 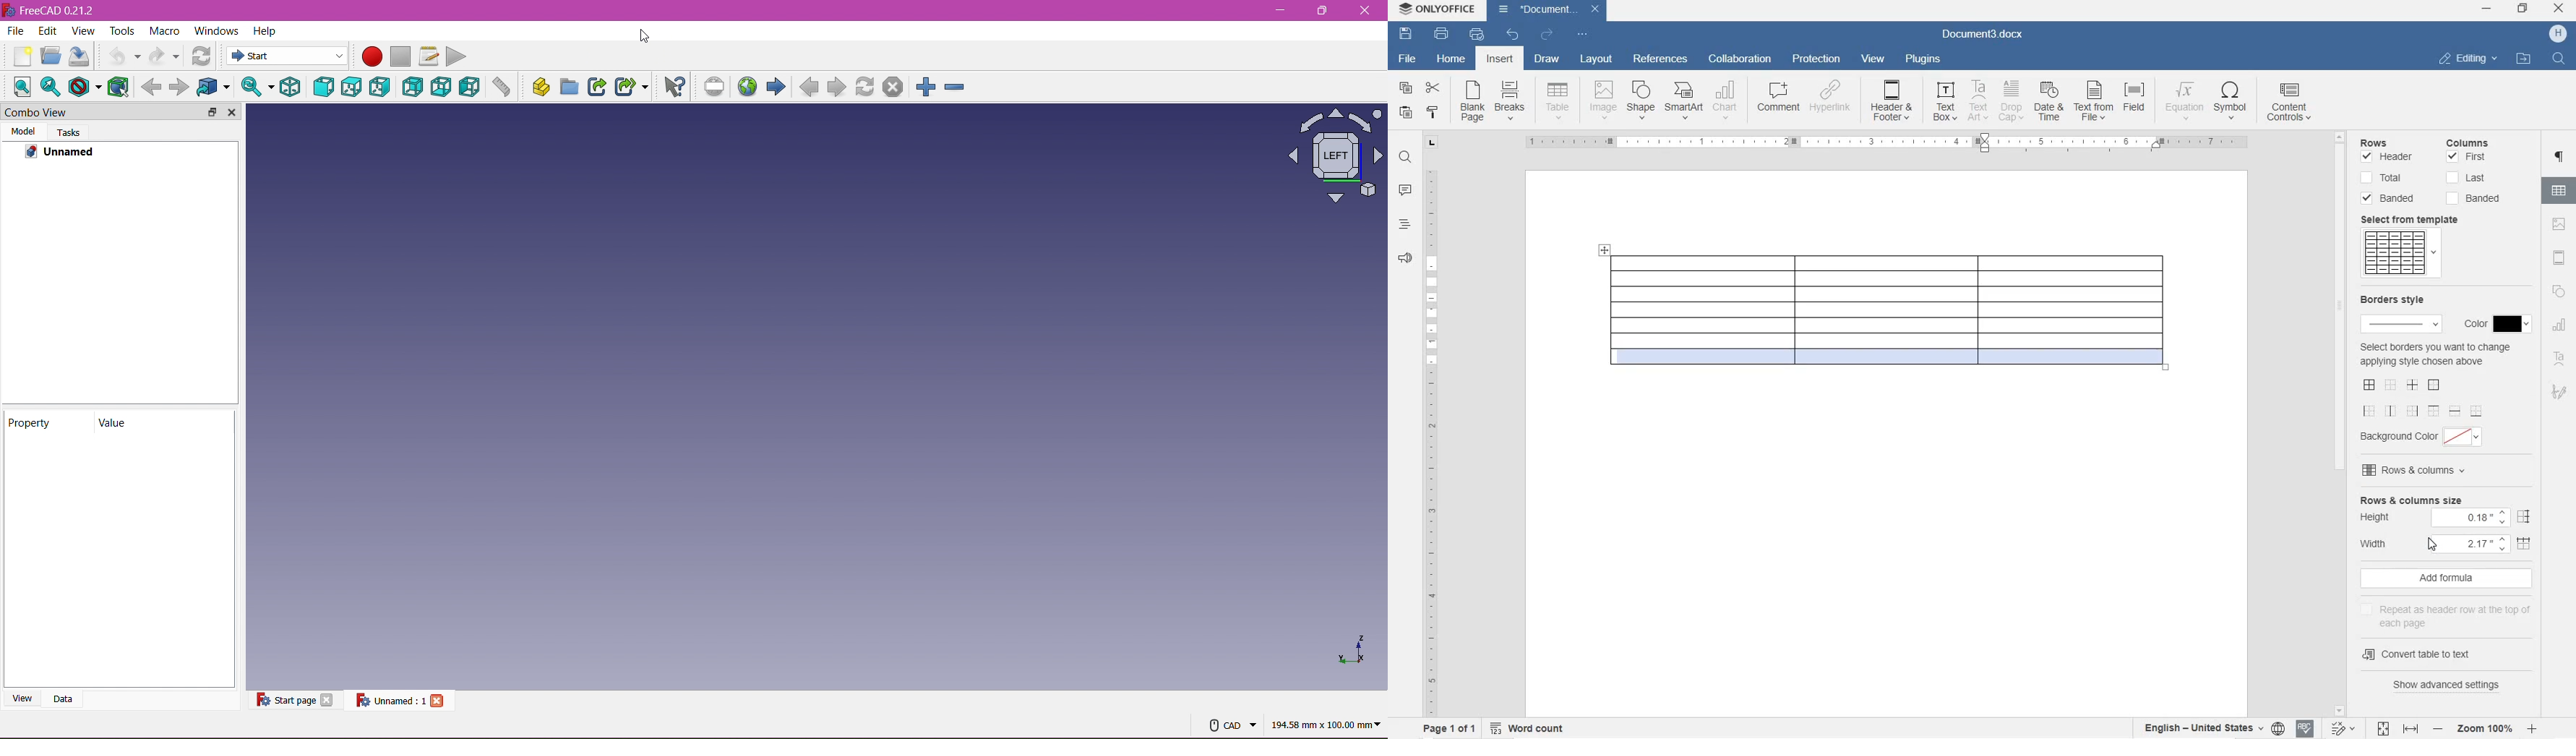 I want to click on FIELD, so click(x=2134, y=99).